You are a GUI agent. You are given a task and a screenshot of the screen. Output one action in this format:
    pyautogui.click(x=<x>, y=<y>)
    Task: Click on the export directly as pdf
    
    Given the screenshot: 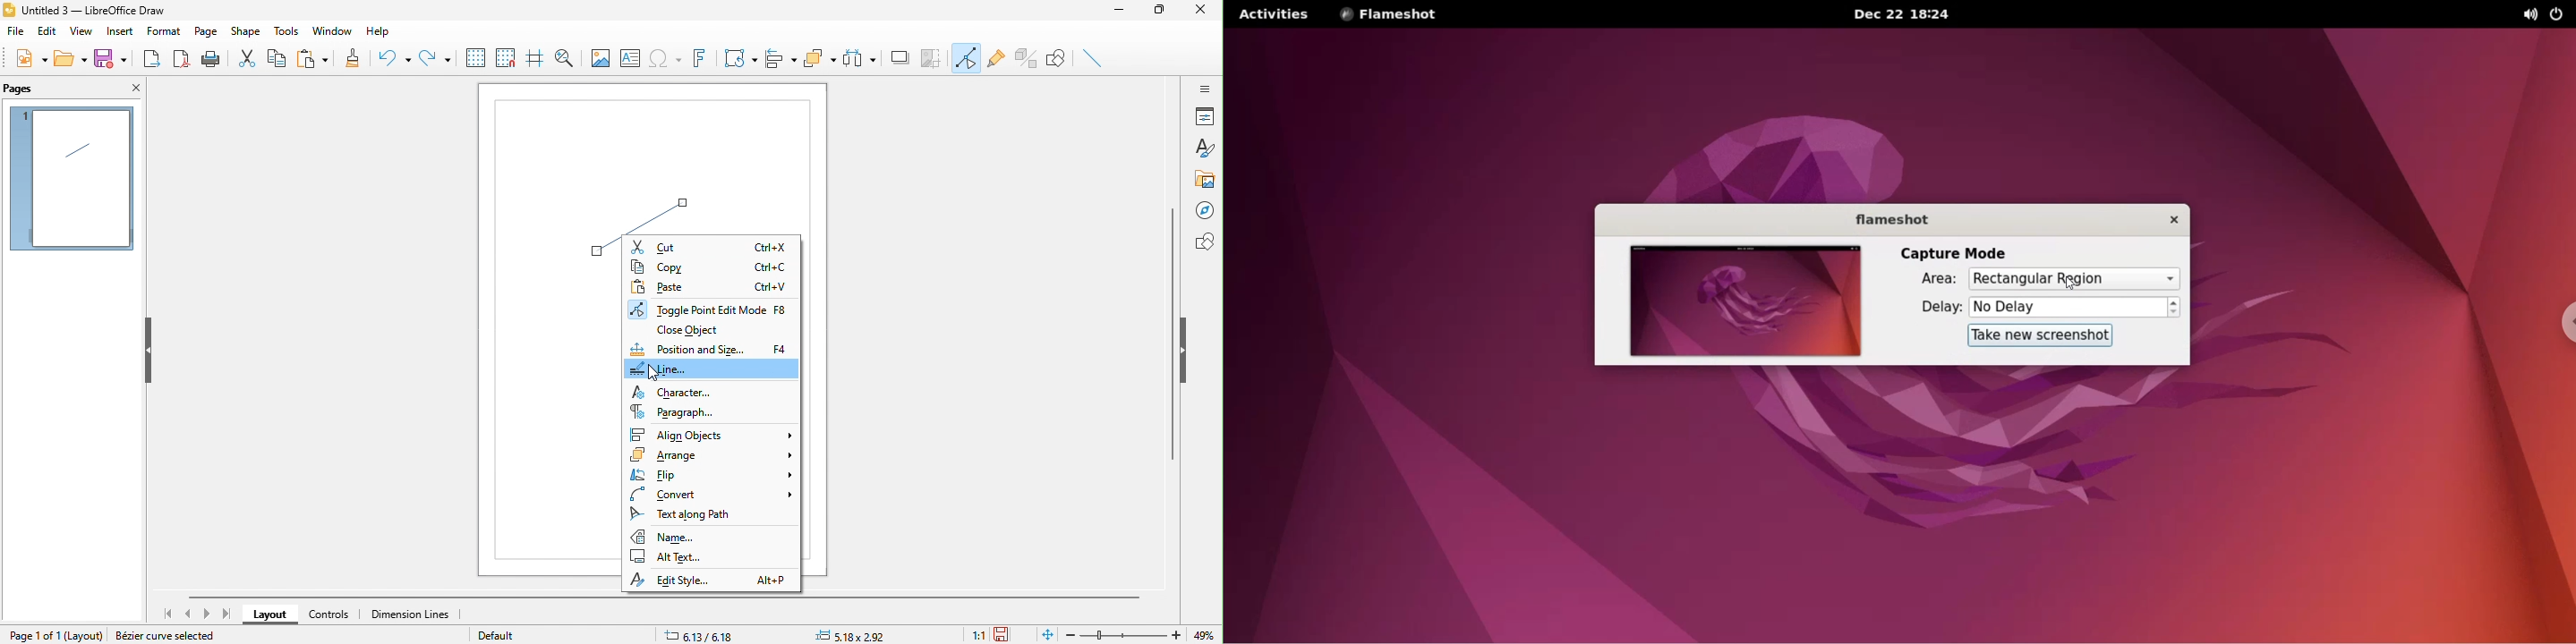 What is the action you would take?
    pyautogui.click(x=182, y=60)
    